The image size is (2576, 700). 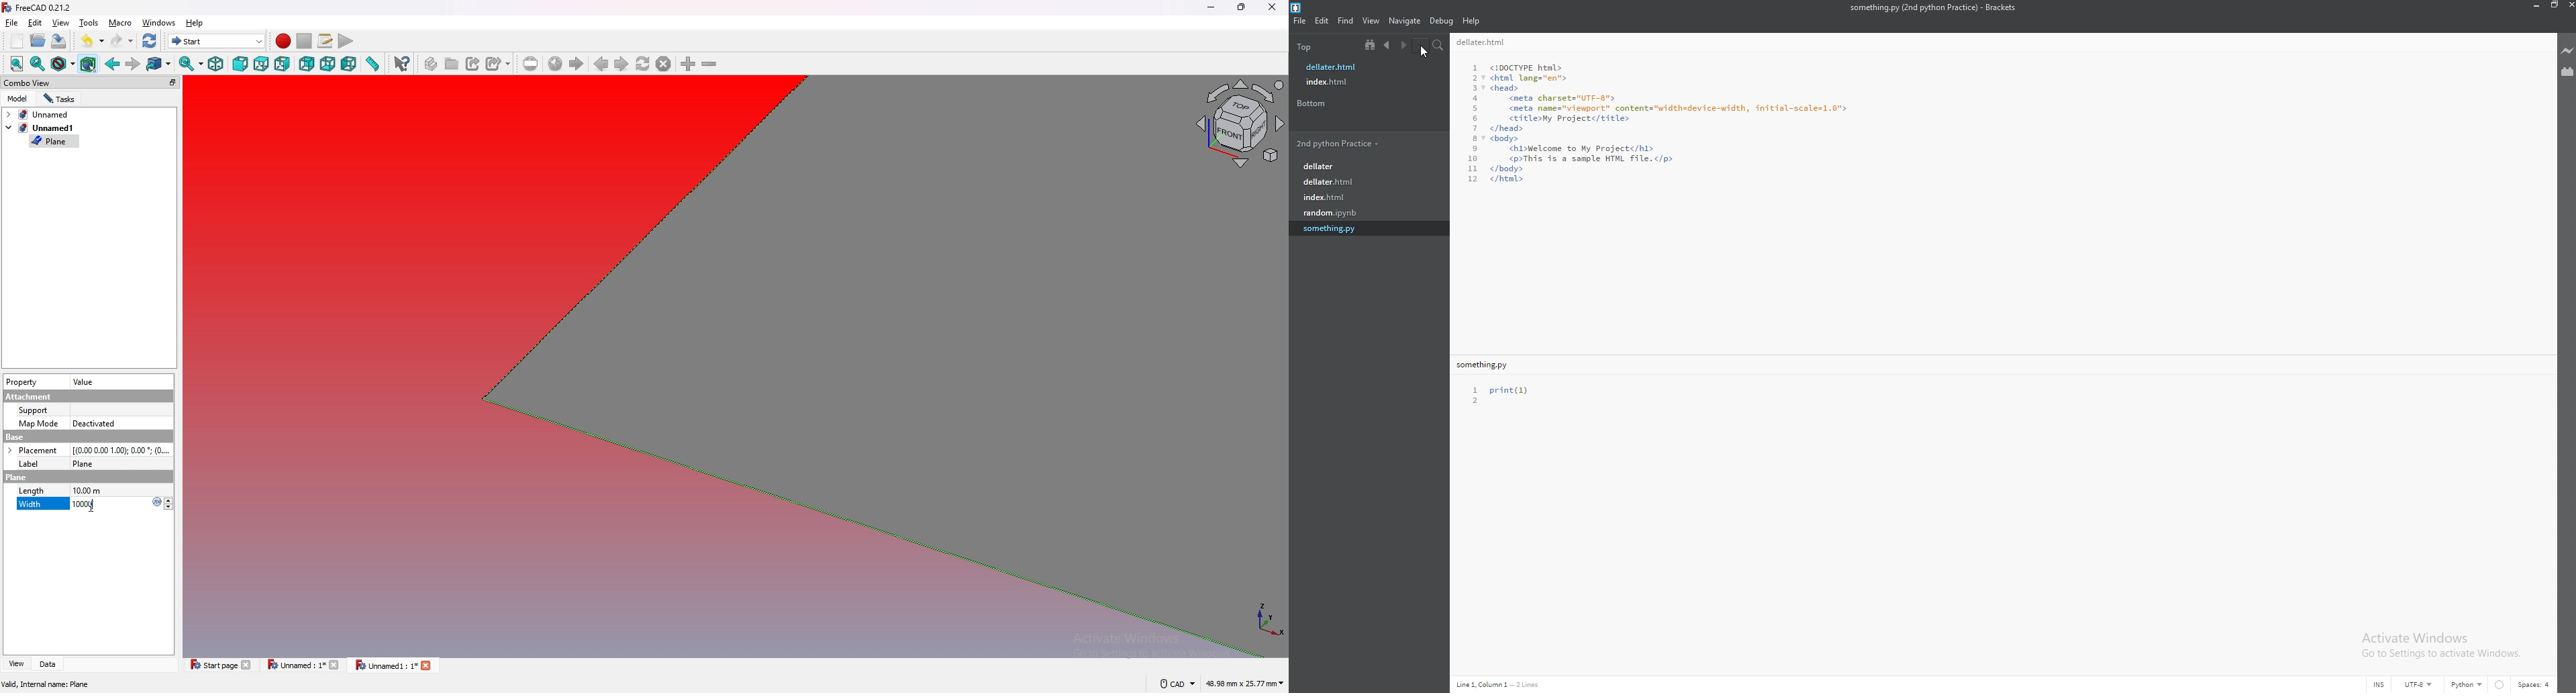 What do you see at coordinates (346, 41) in the screenshot?
I see `execute macro` at bounding box center [346, 41].